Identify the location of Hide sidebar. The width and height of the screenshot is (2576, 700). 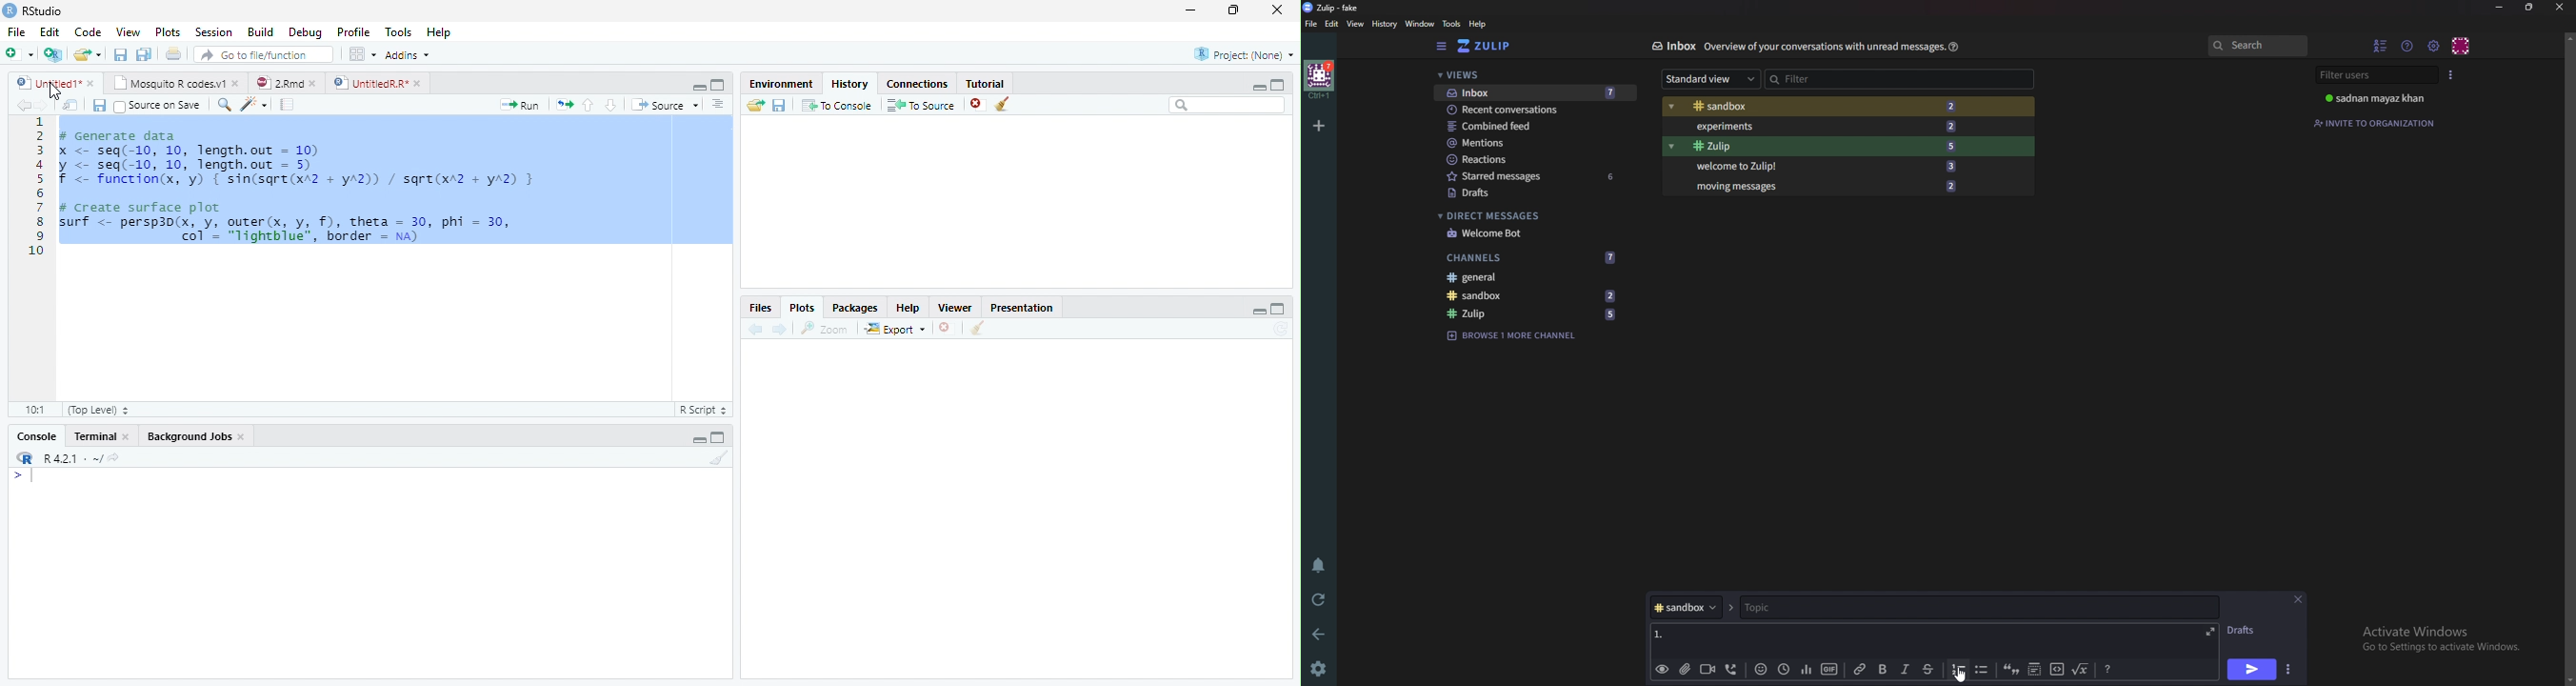
(1441, 47).